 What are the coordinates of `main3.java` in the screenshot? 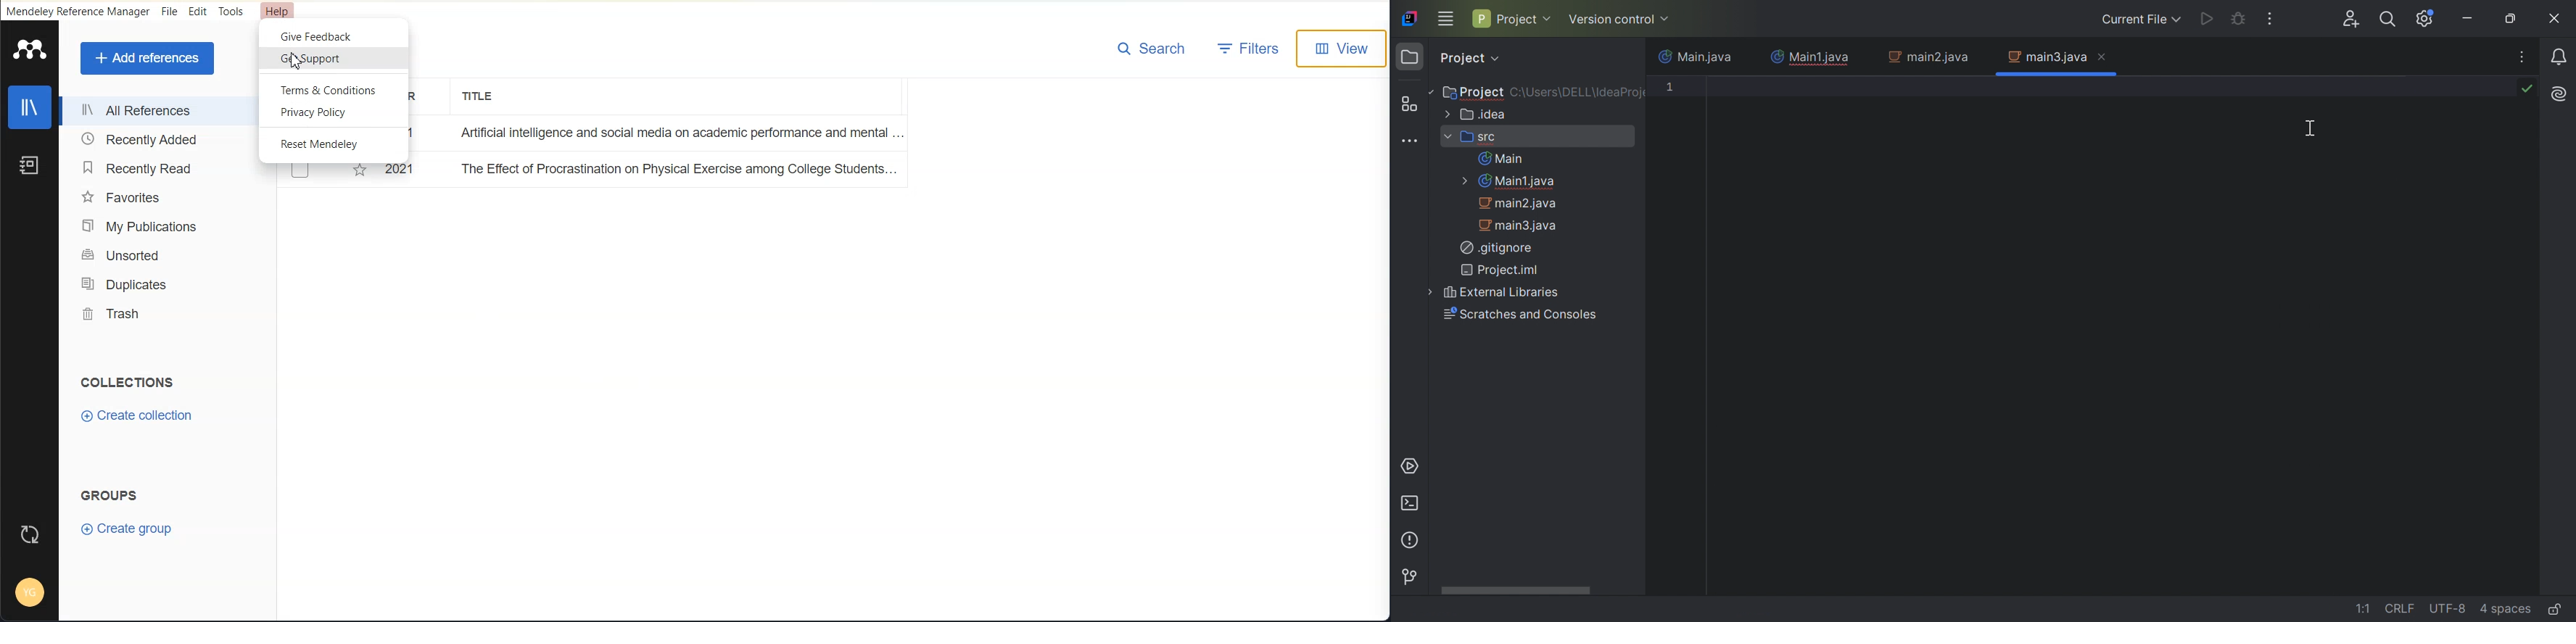 It's located at (1520, 225).